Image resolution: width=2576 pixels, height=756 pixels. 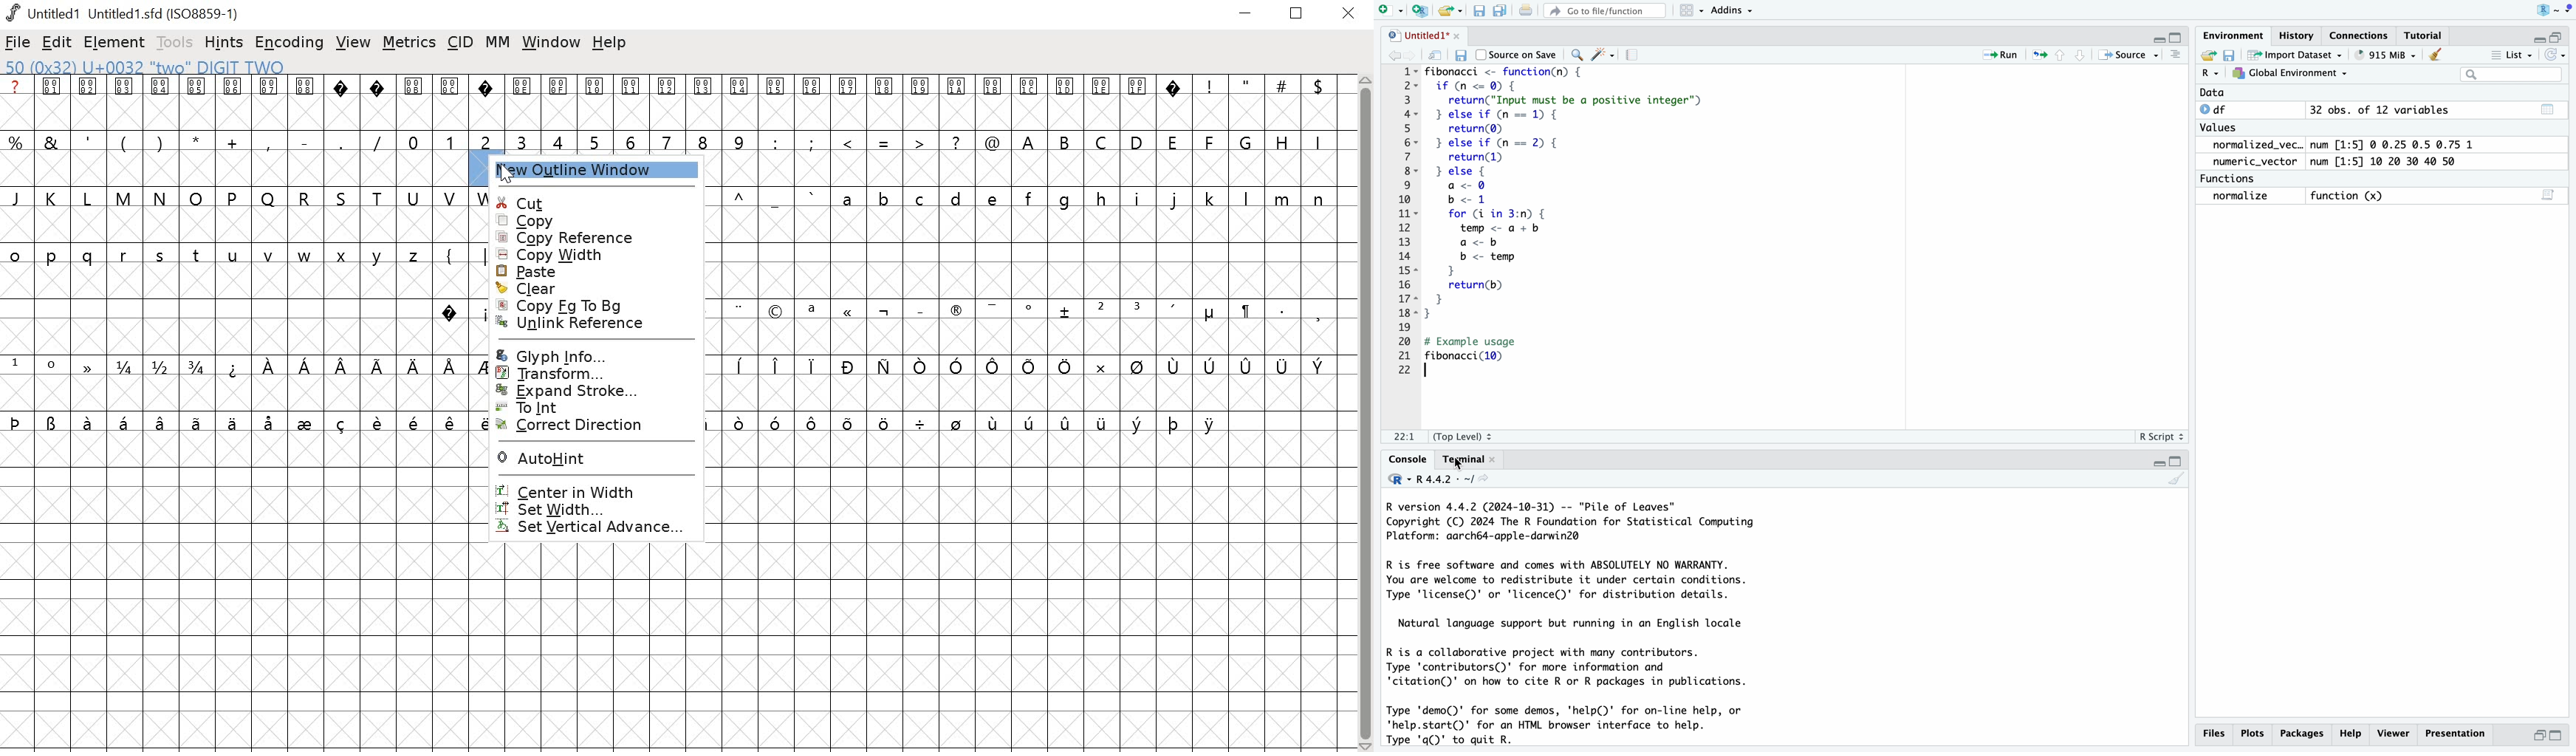 What do you see at coordinates (1471, 459) in the screenshot?
I see `terminal` at bounding box center [1471, 459].